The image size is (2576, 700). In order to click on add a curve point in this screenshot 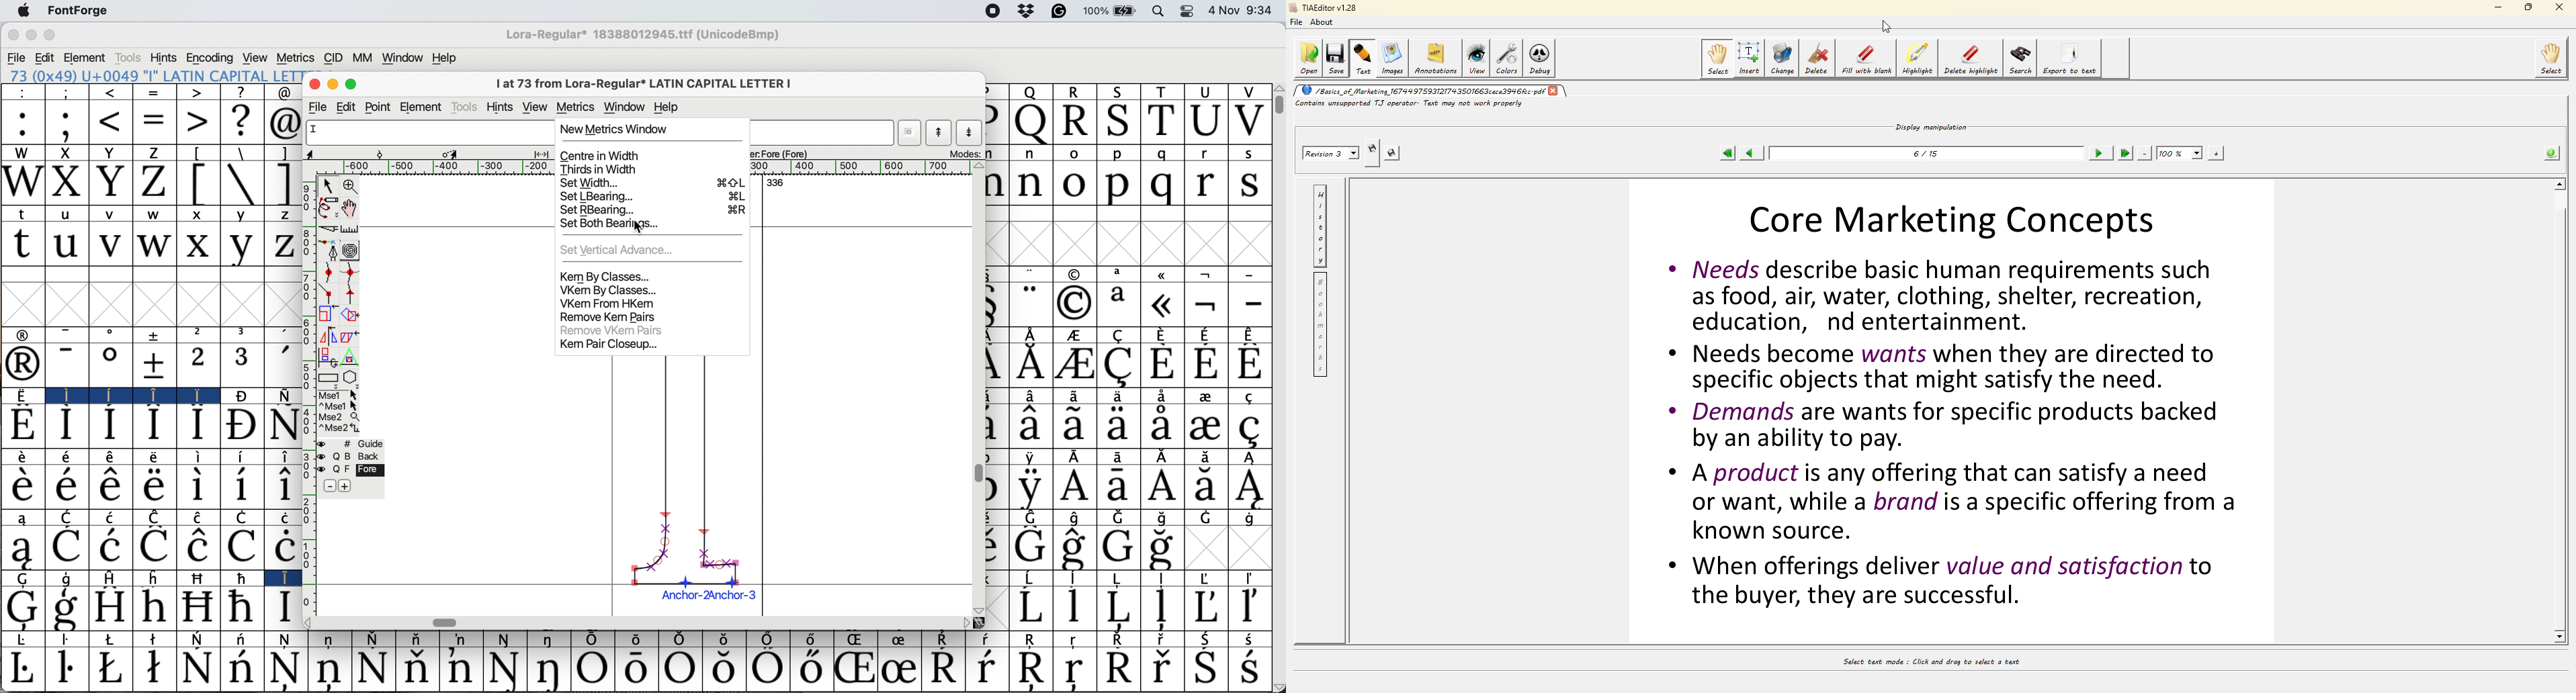, I will do `click(328, 274)`.